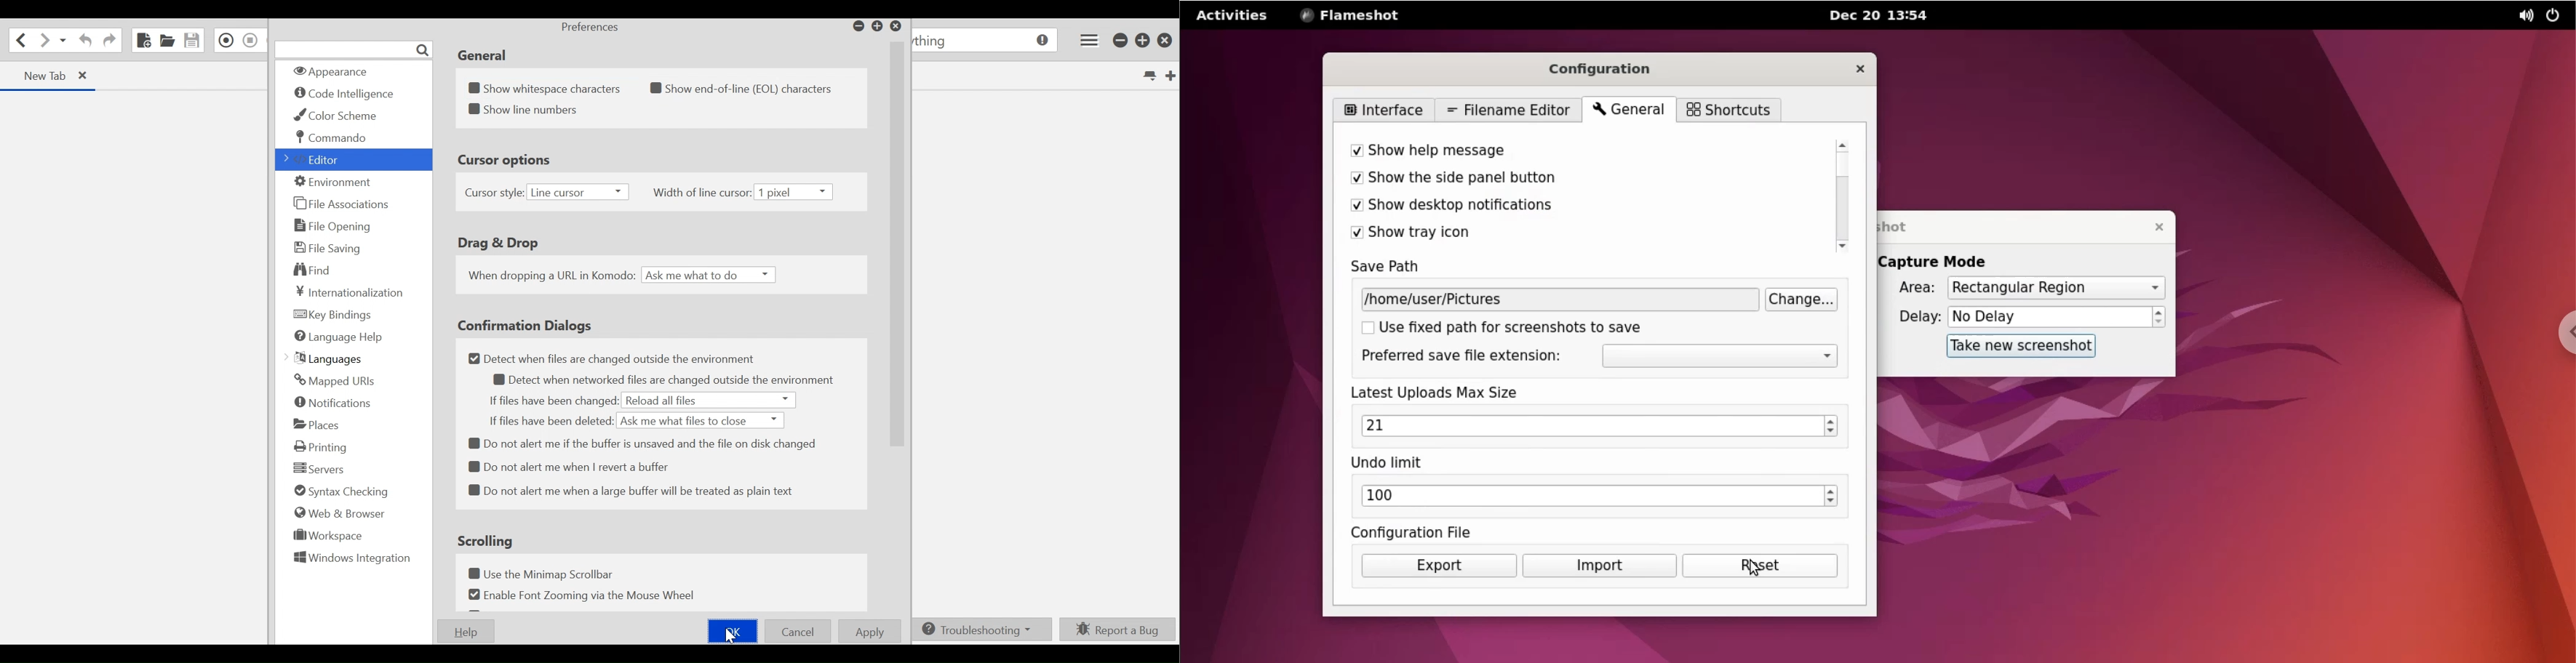  Describe the element at coordinates (798, 630) in the screenshot. I see `Cancel` at that location.